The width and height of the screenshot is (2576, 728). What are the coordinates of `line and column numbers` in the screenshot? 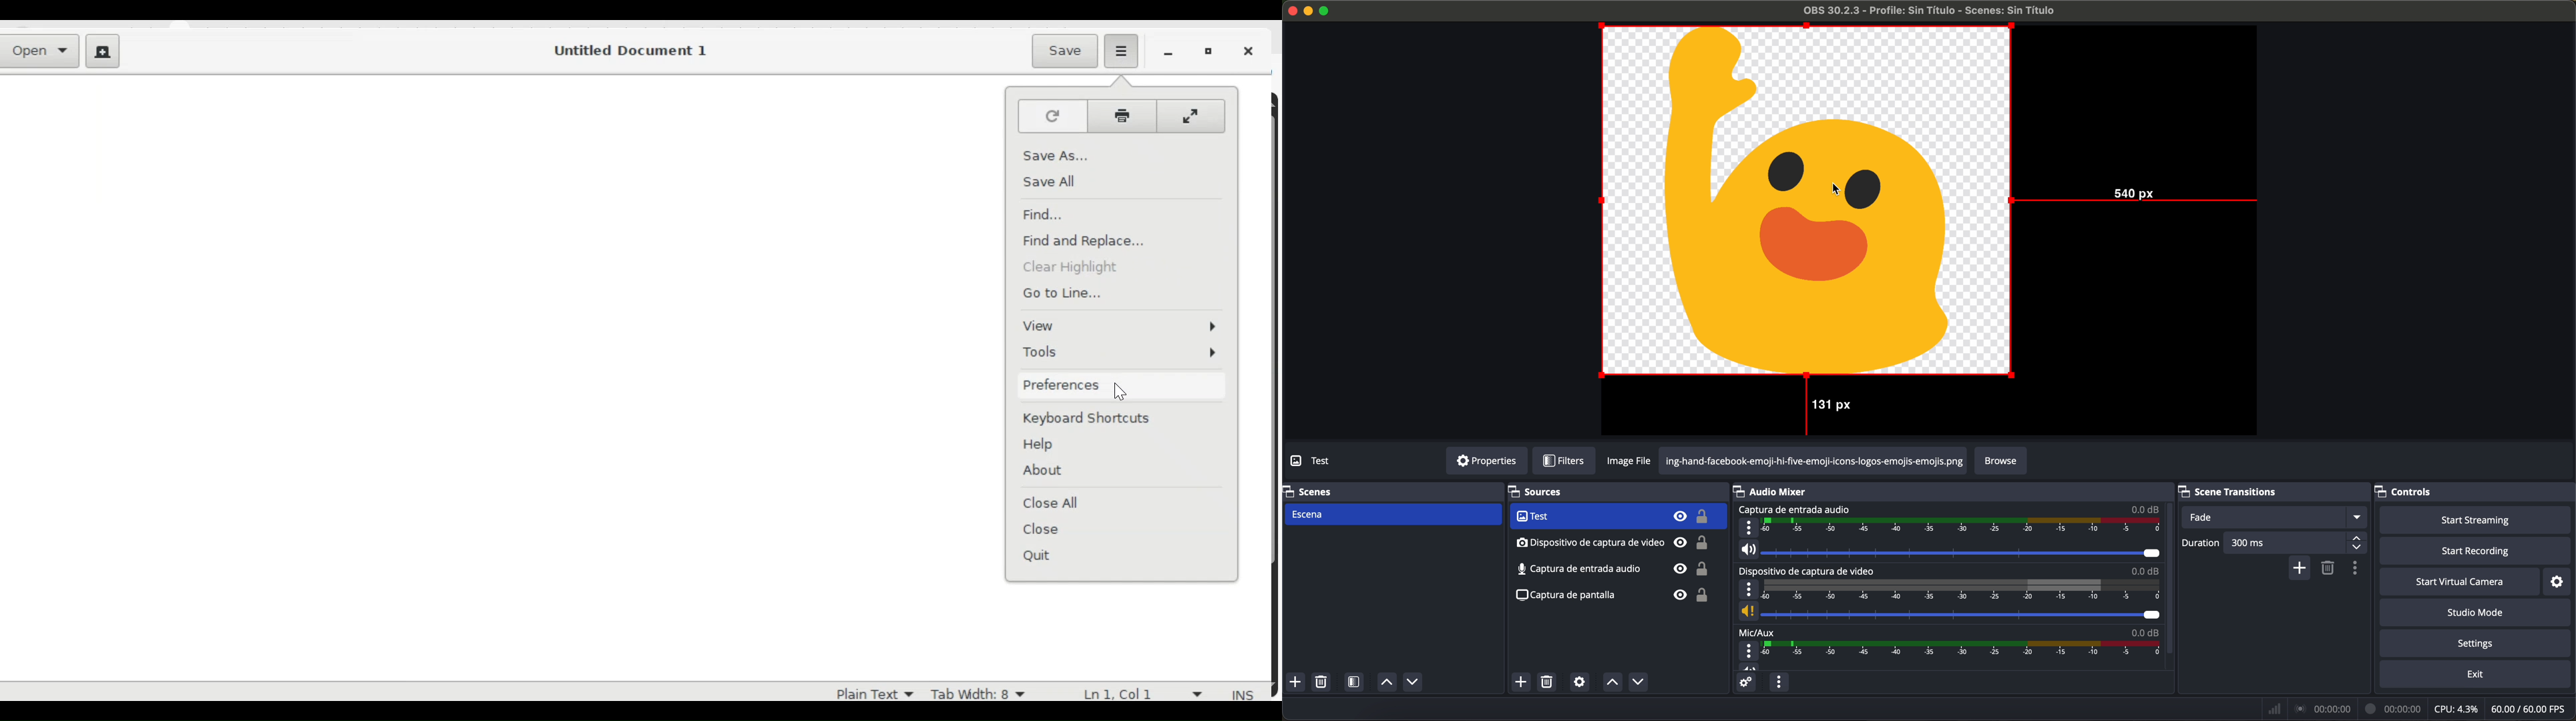 It's located at (1146, 692).